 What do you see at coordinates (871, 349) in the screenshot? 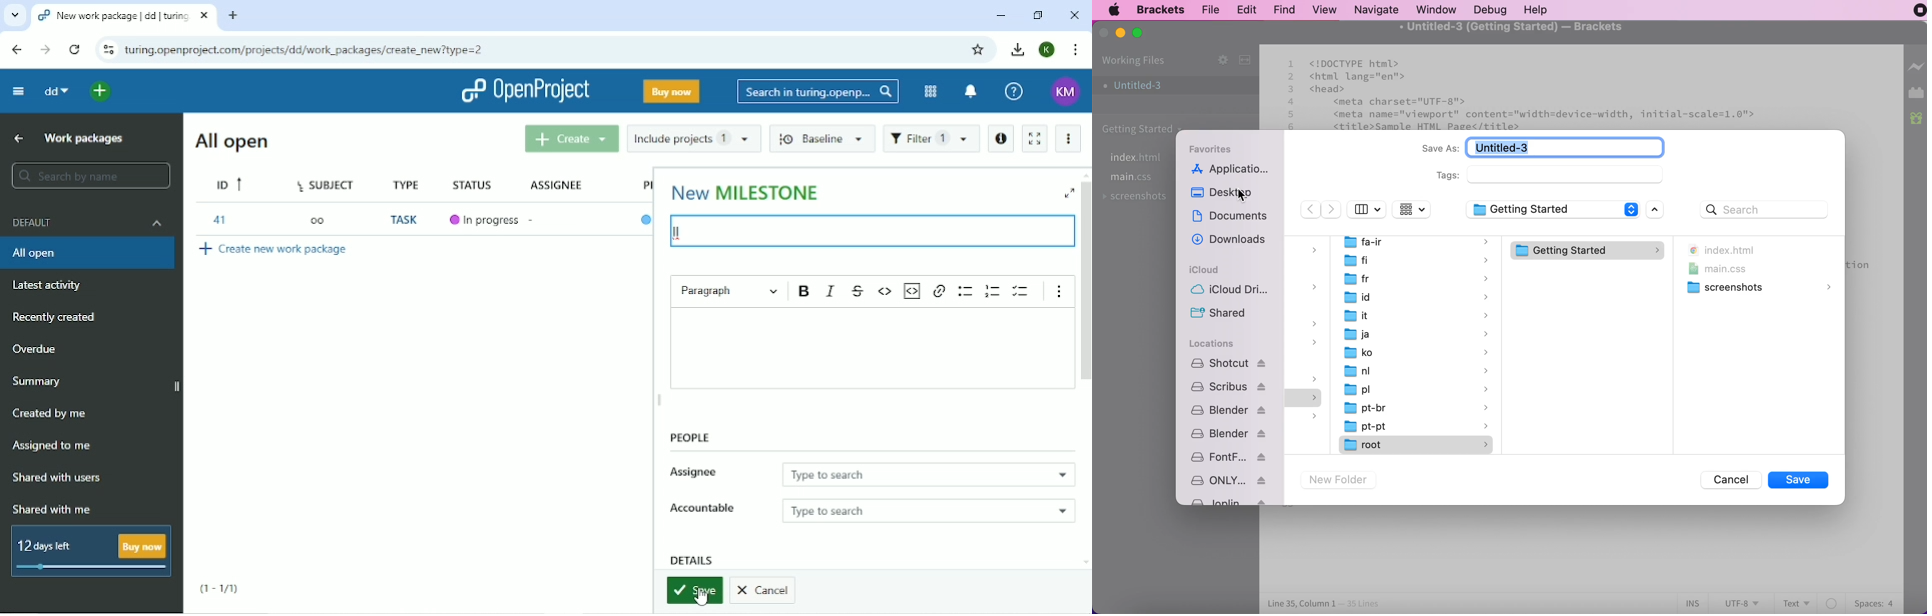
I see `Empty text box` at bounding box center [871, 349].